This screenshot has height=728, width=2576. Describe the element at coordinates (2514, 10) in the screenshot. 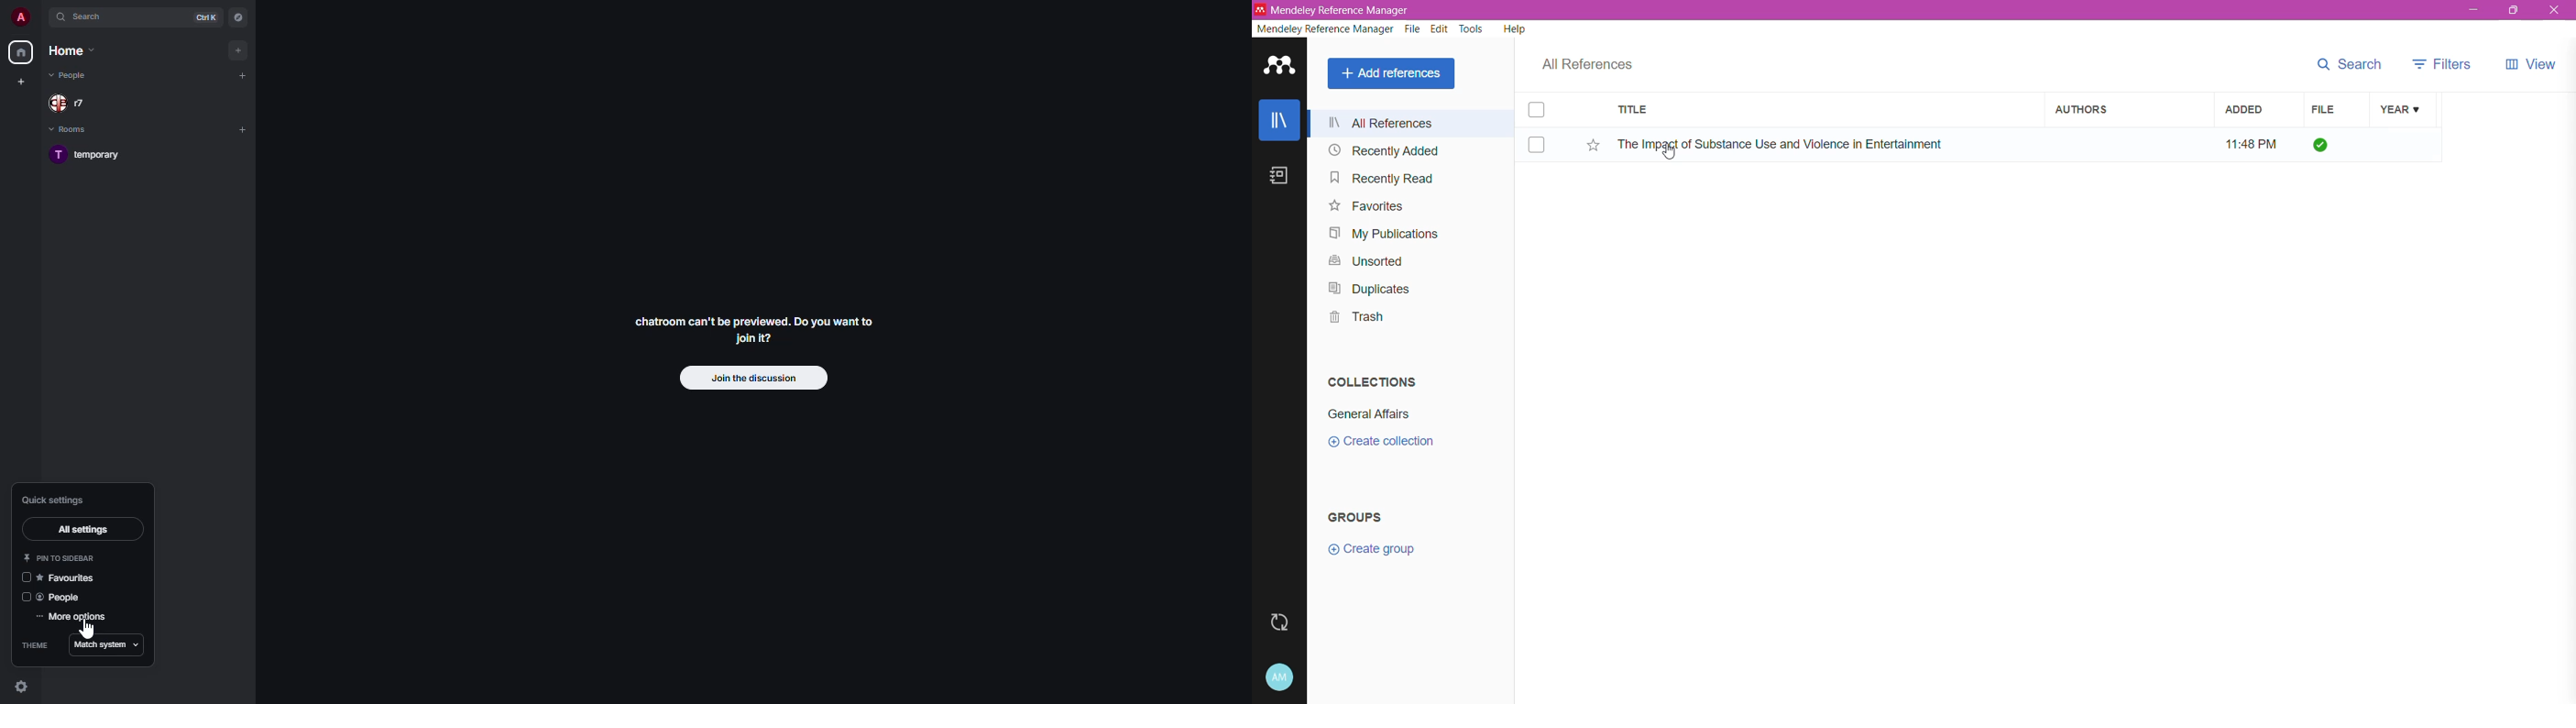

I see `Restore Down` at that location.